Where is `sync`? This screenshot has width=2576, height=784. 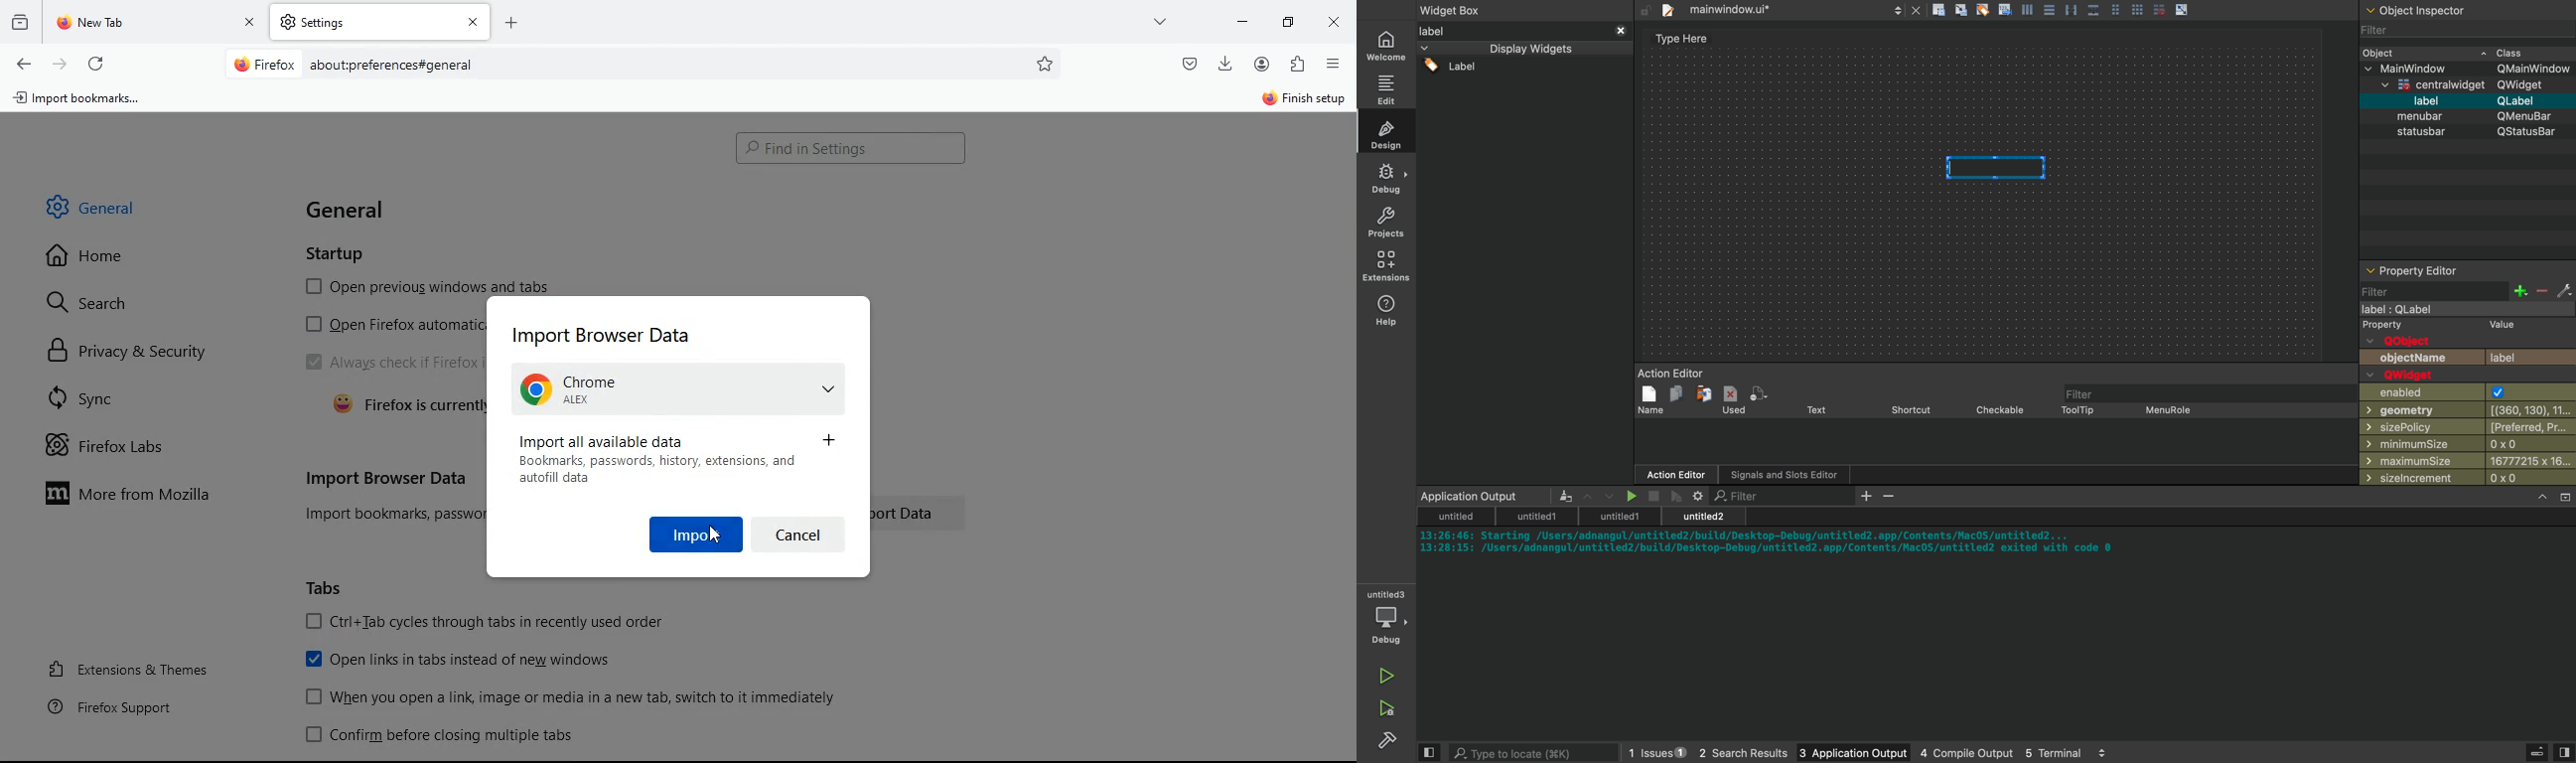
sync is located at coordinates (130, 396).